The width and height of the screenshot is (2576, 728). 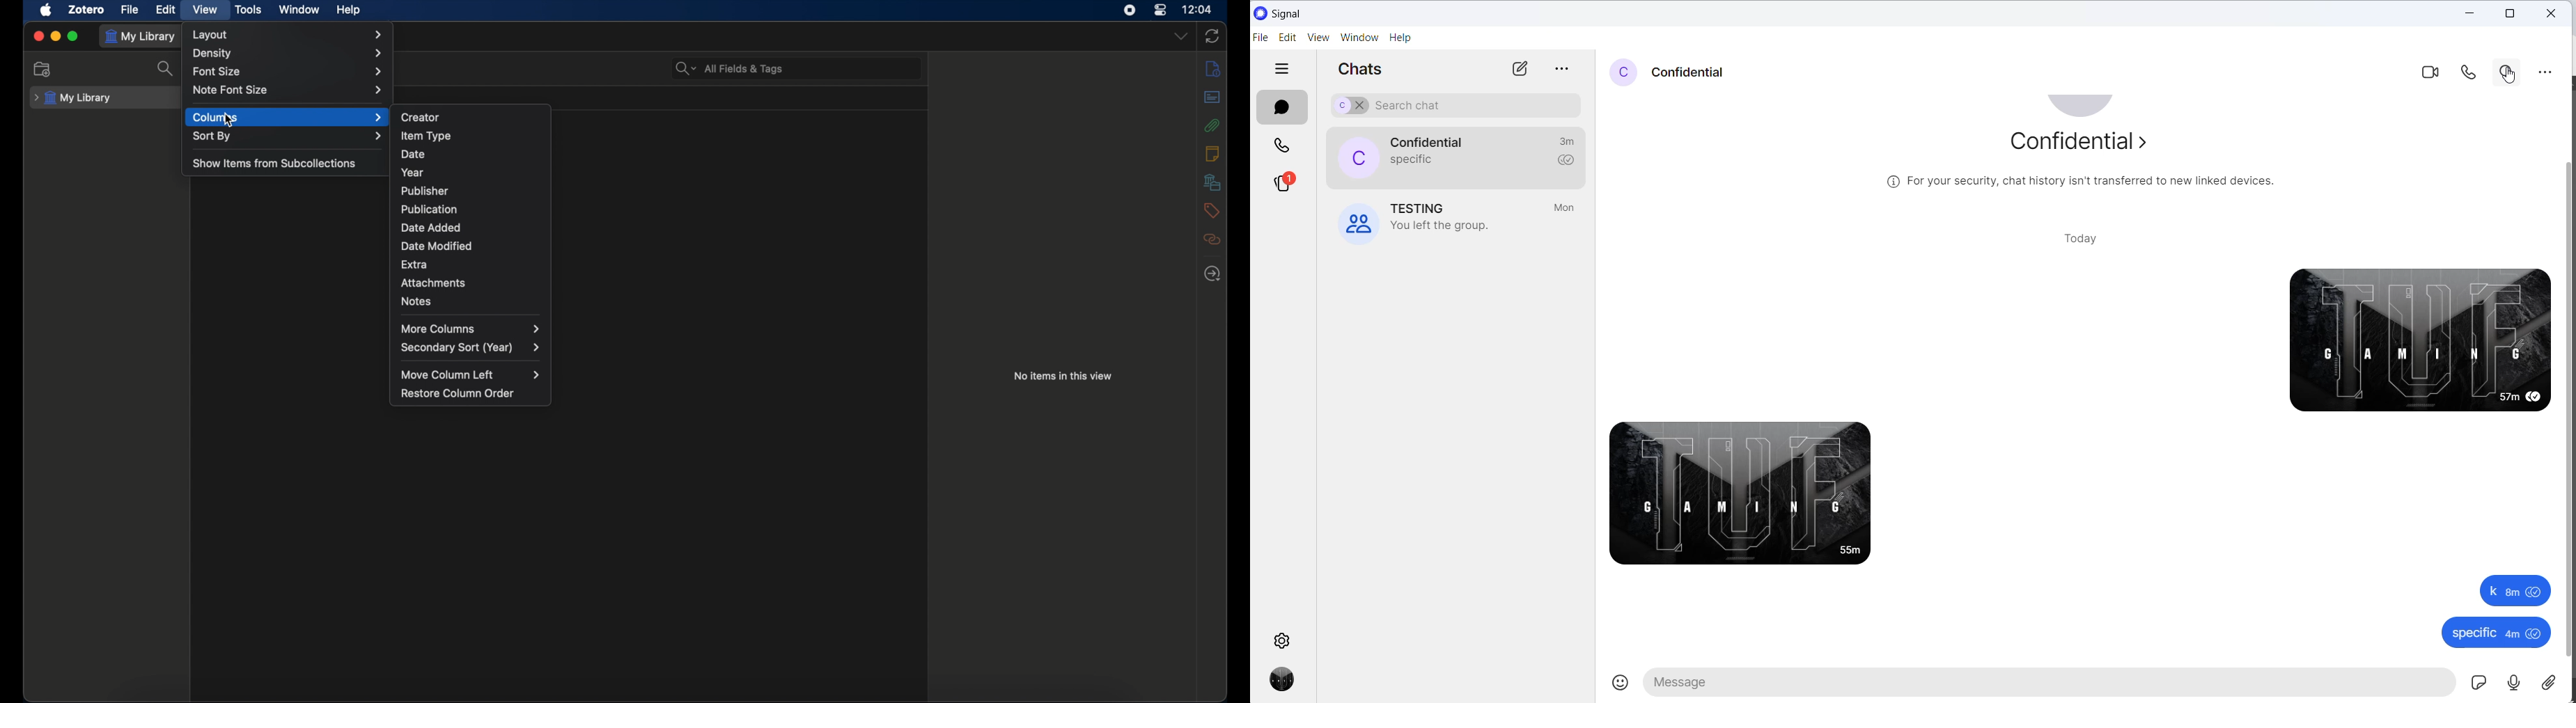 What do you see at coordinates (289, 72) in the screenshot?
I see `font size` at bounding box center [289, 72].